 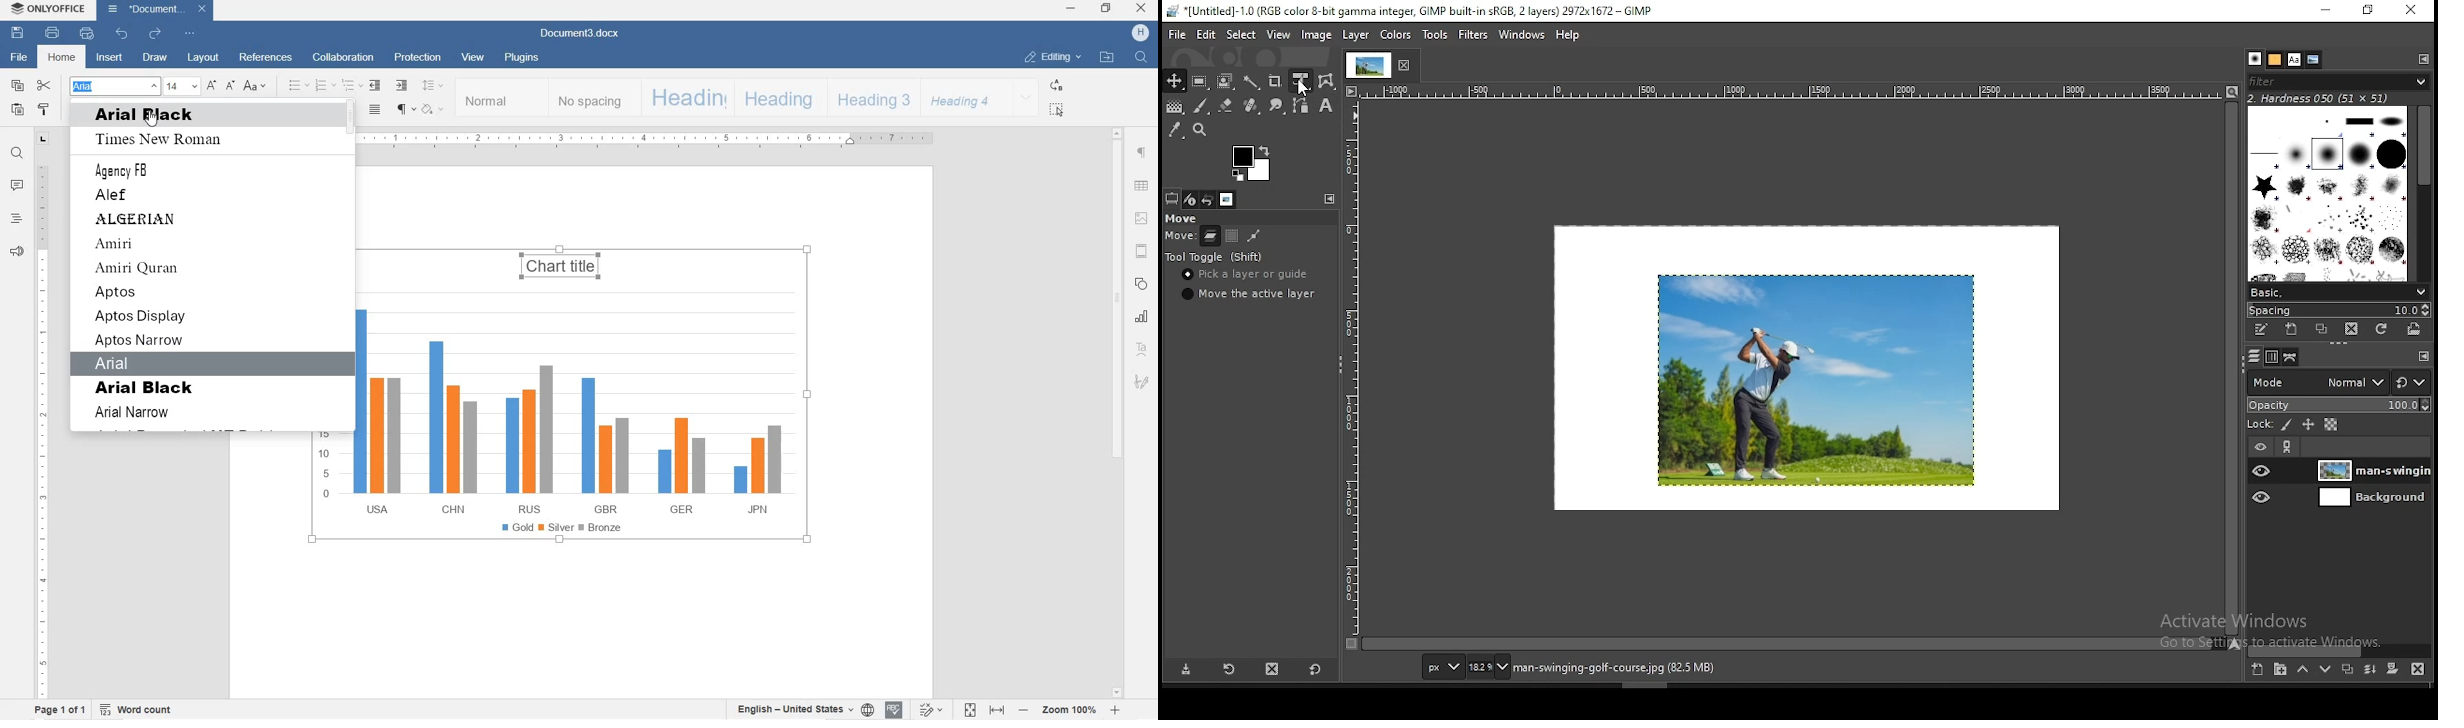 I want to click on channels, so click(x=2270, y=358).